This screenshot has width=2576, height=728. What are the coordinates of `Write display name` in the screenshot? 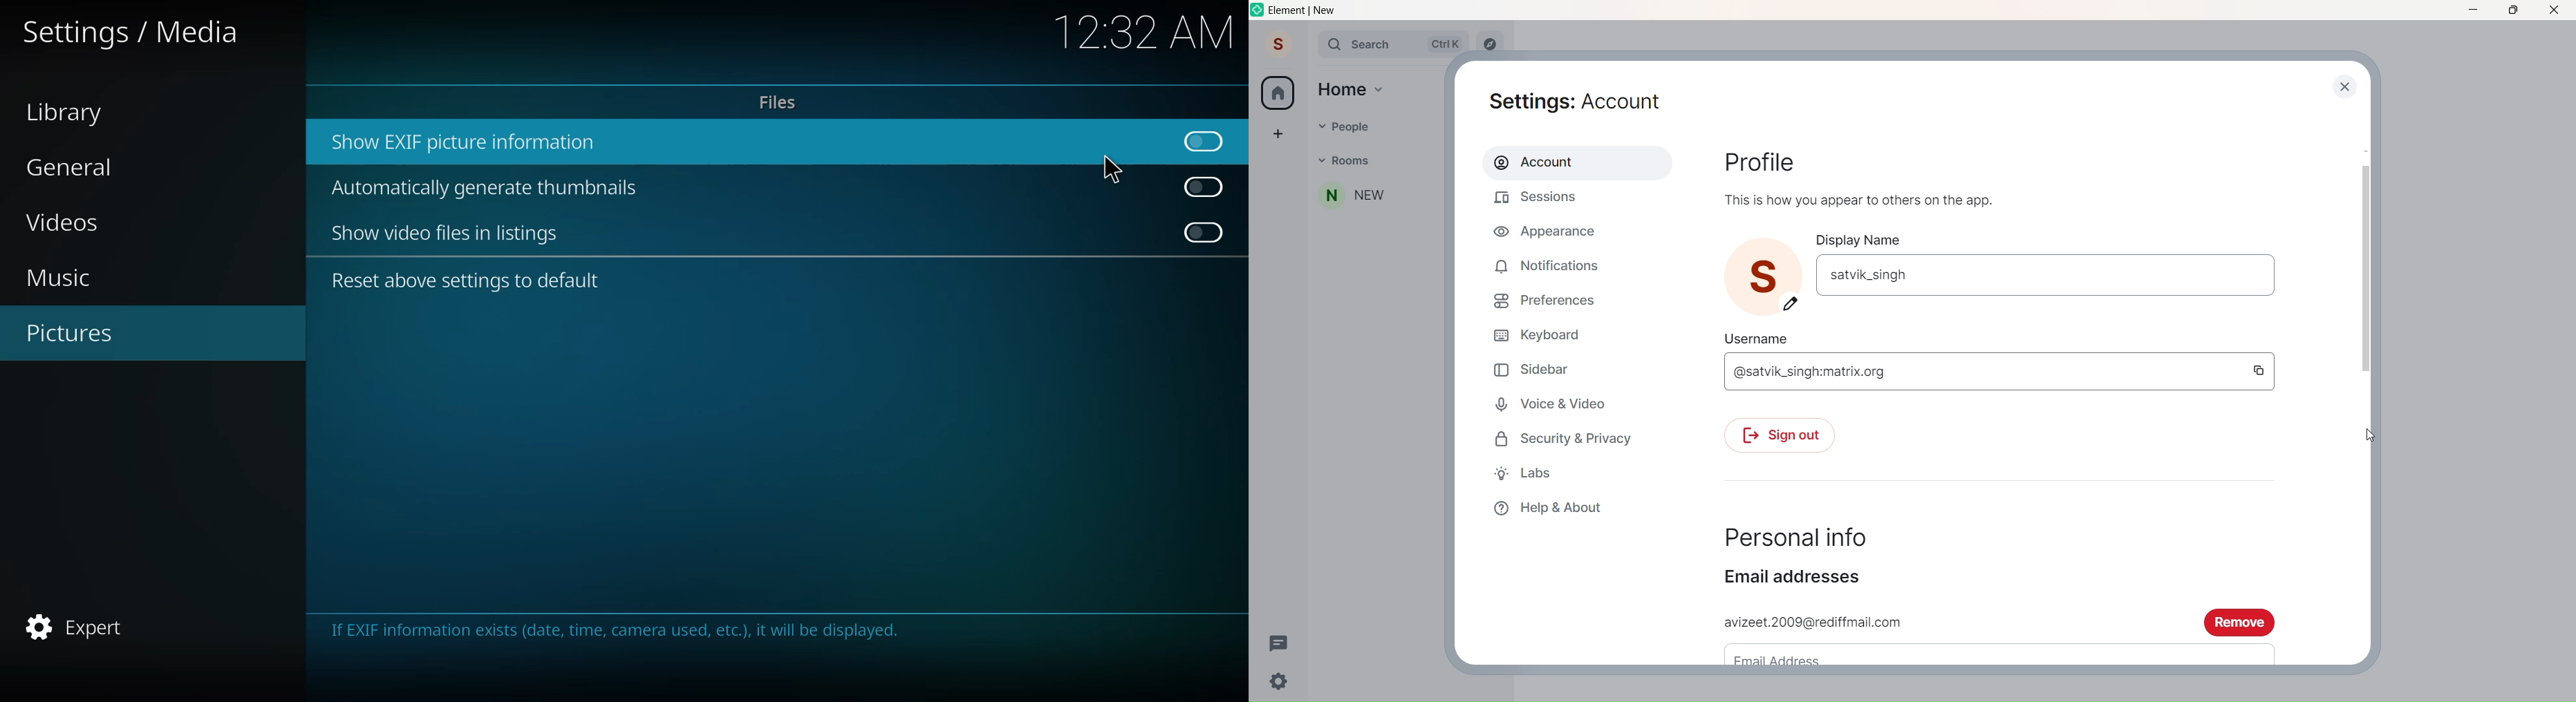 It's located at (2044, 274).